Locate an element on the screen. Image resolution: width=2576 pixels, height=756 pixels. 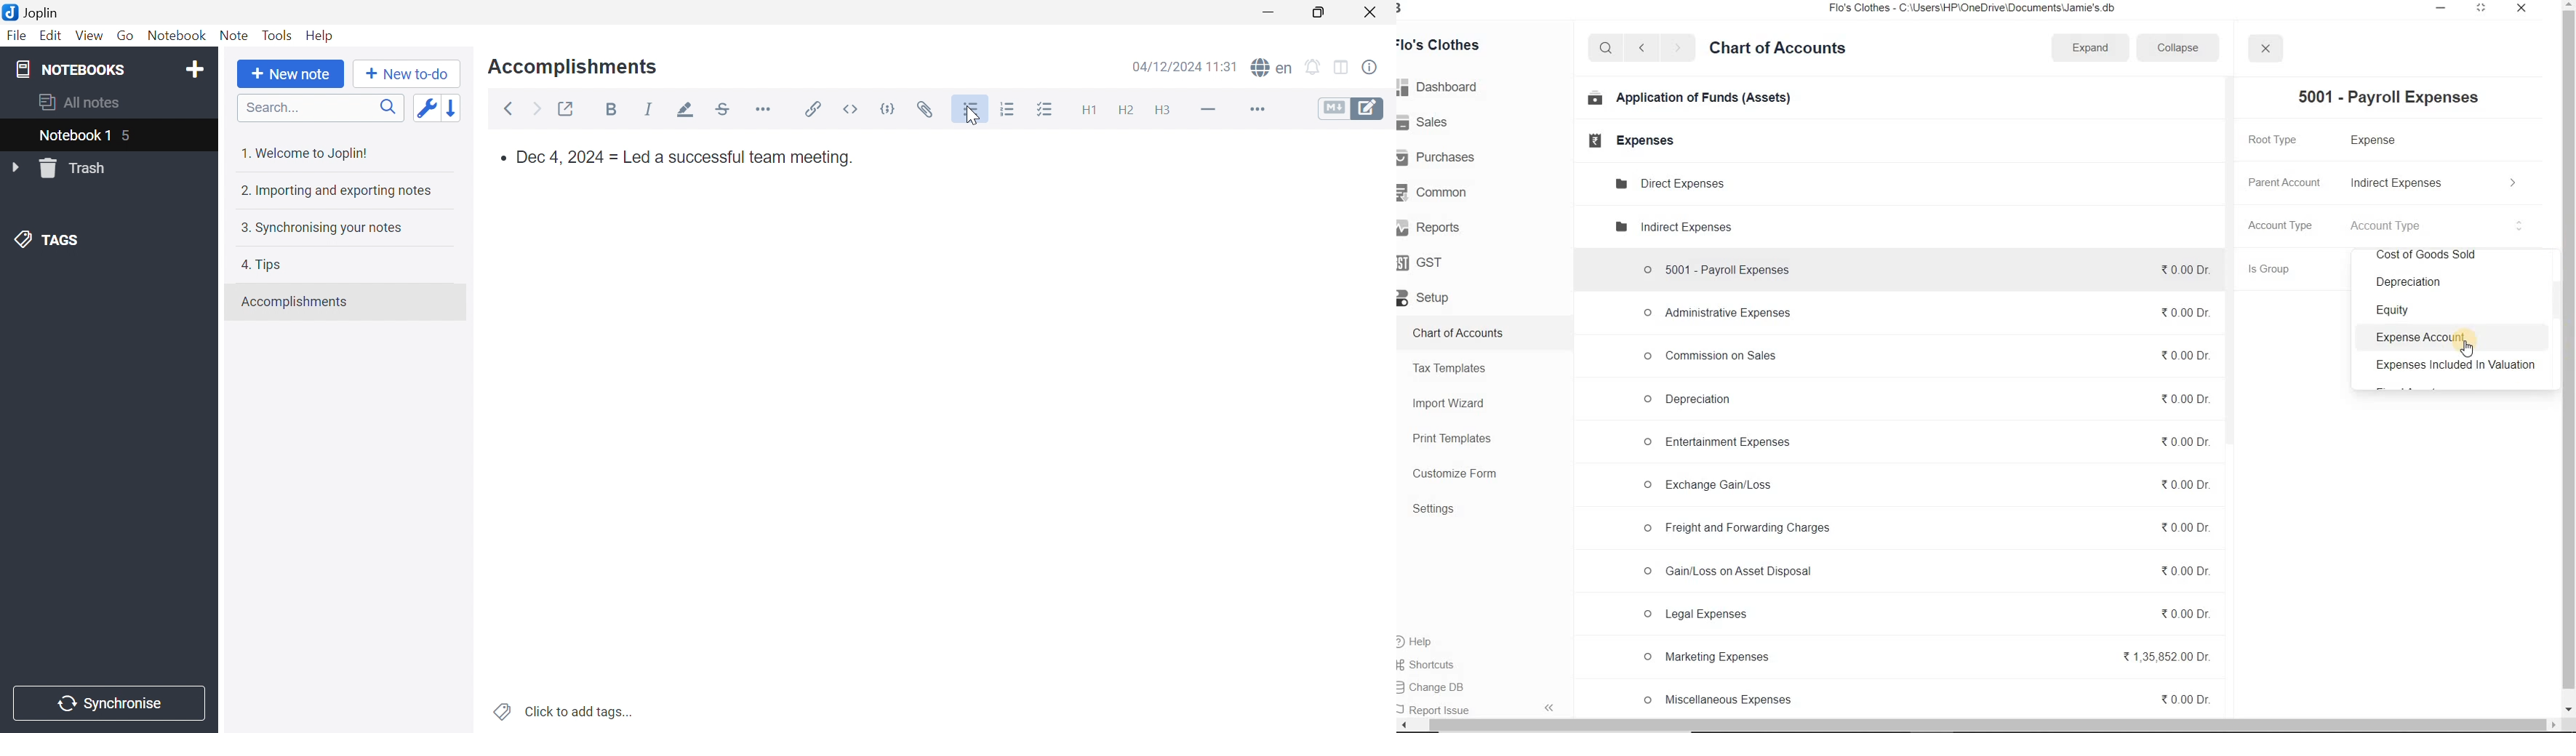
Heading 1 is located at coordinates (1090, 111).